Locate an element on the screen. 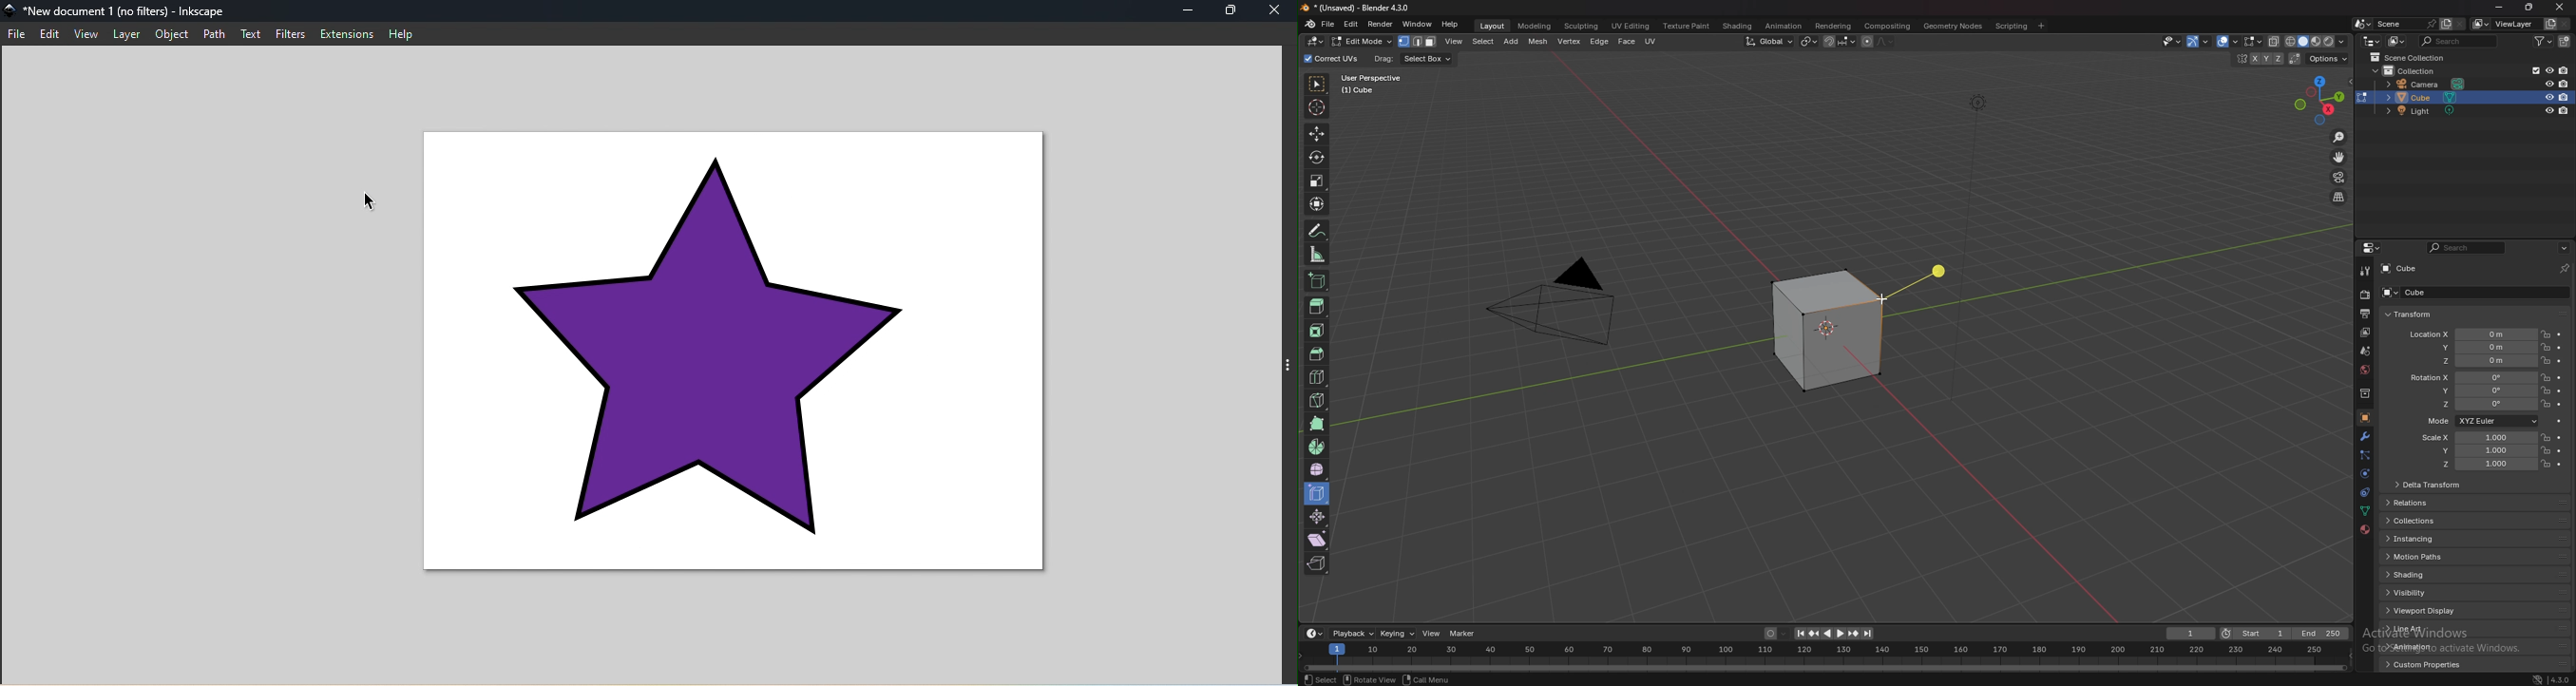 This screenshot has width=2576, height=700. Extensions is located at coordinates (347, 32).